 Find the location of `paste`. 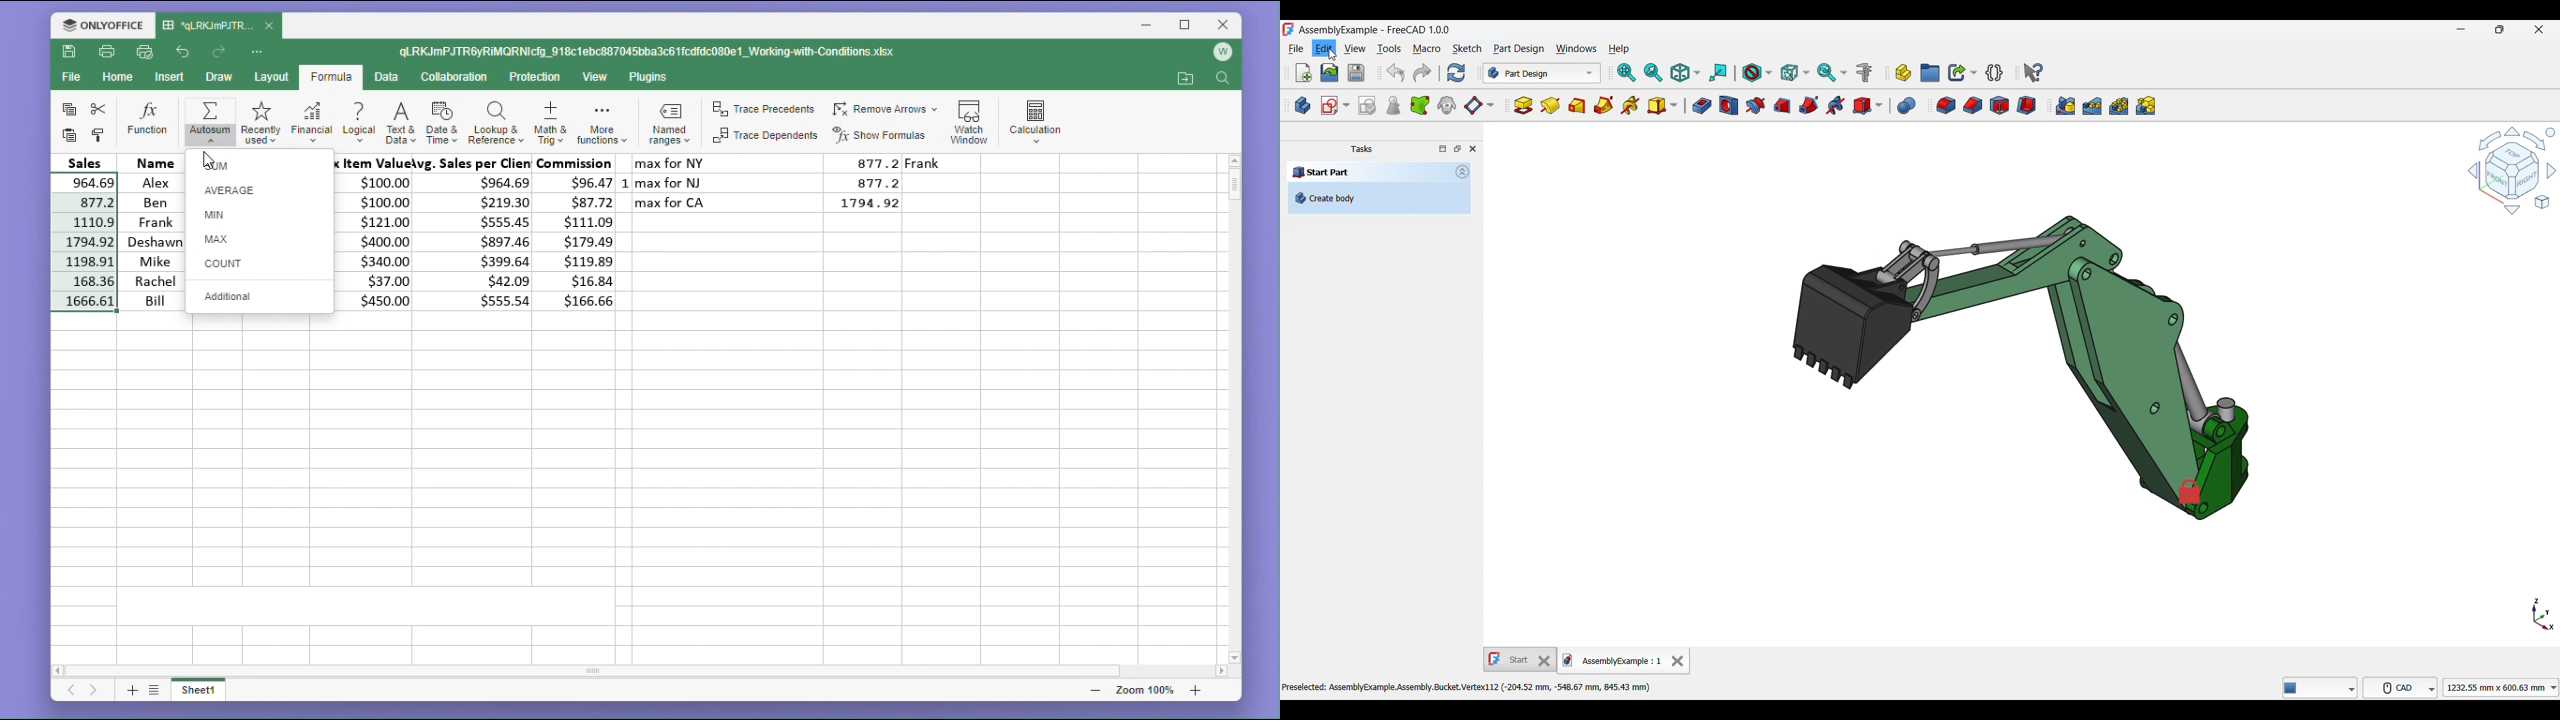

paste is located at coordinates (66, 136).